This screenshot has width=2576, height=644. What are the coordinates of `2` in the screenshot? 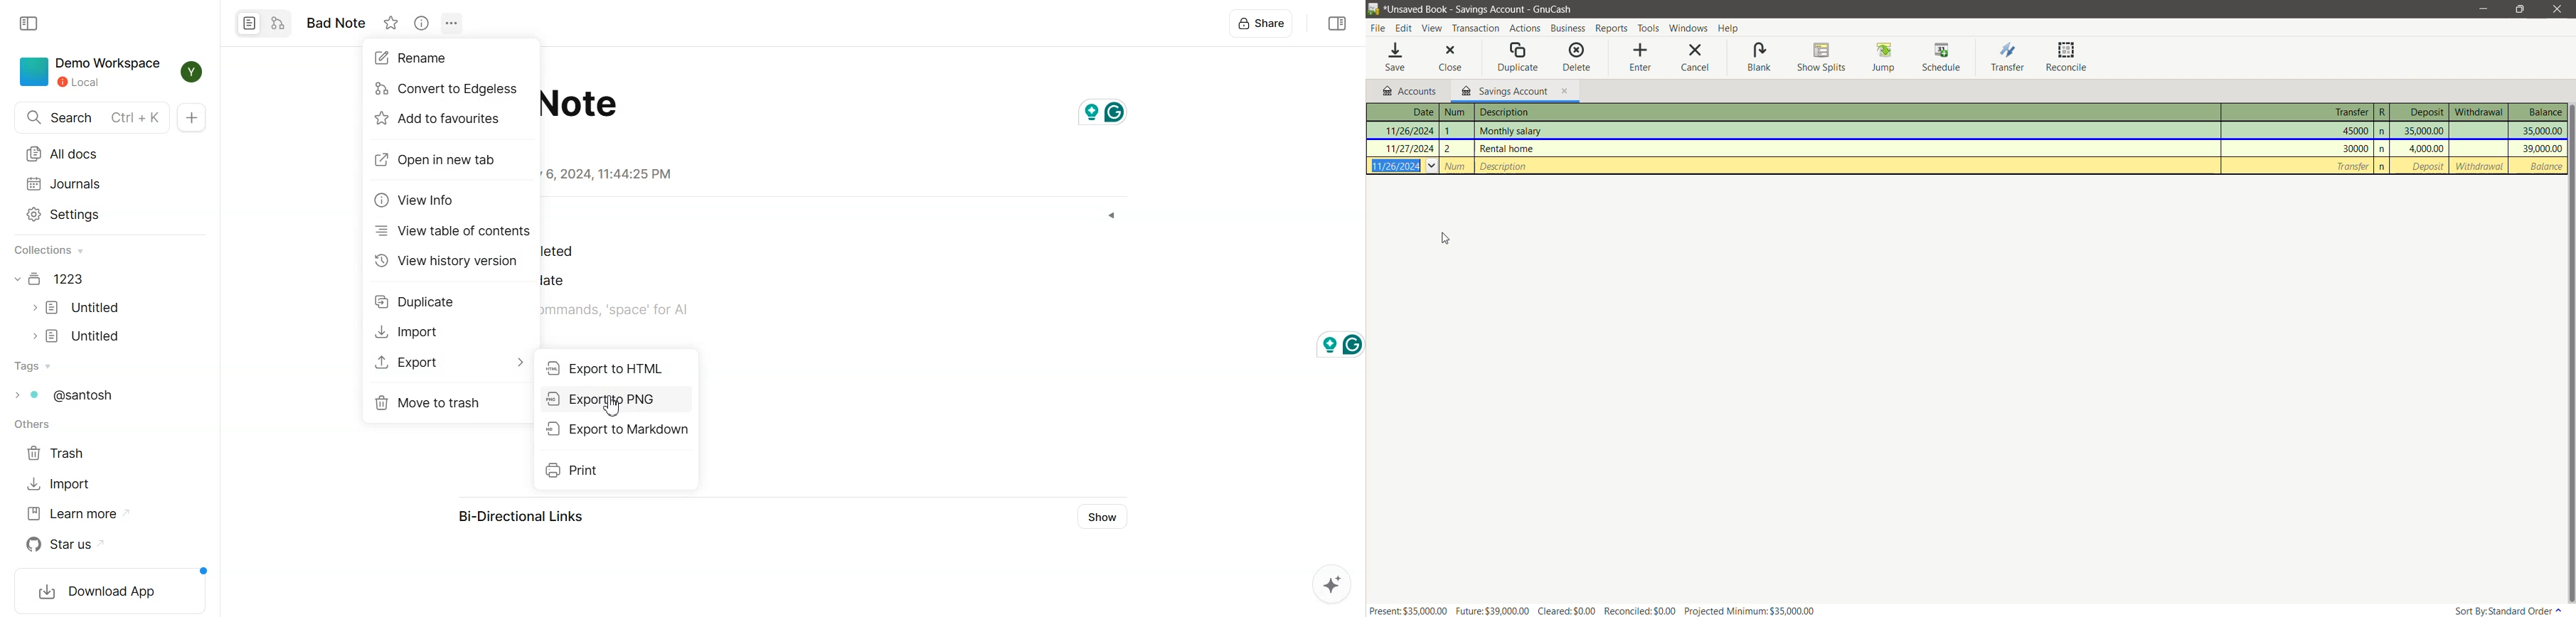 It's located at (1456, 148).